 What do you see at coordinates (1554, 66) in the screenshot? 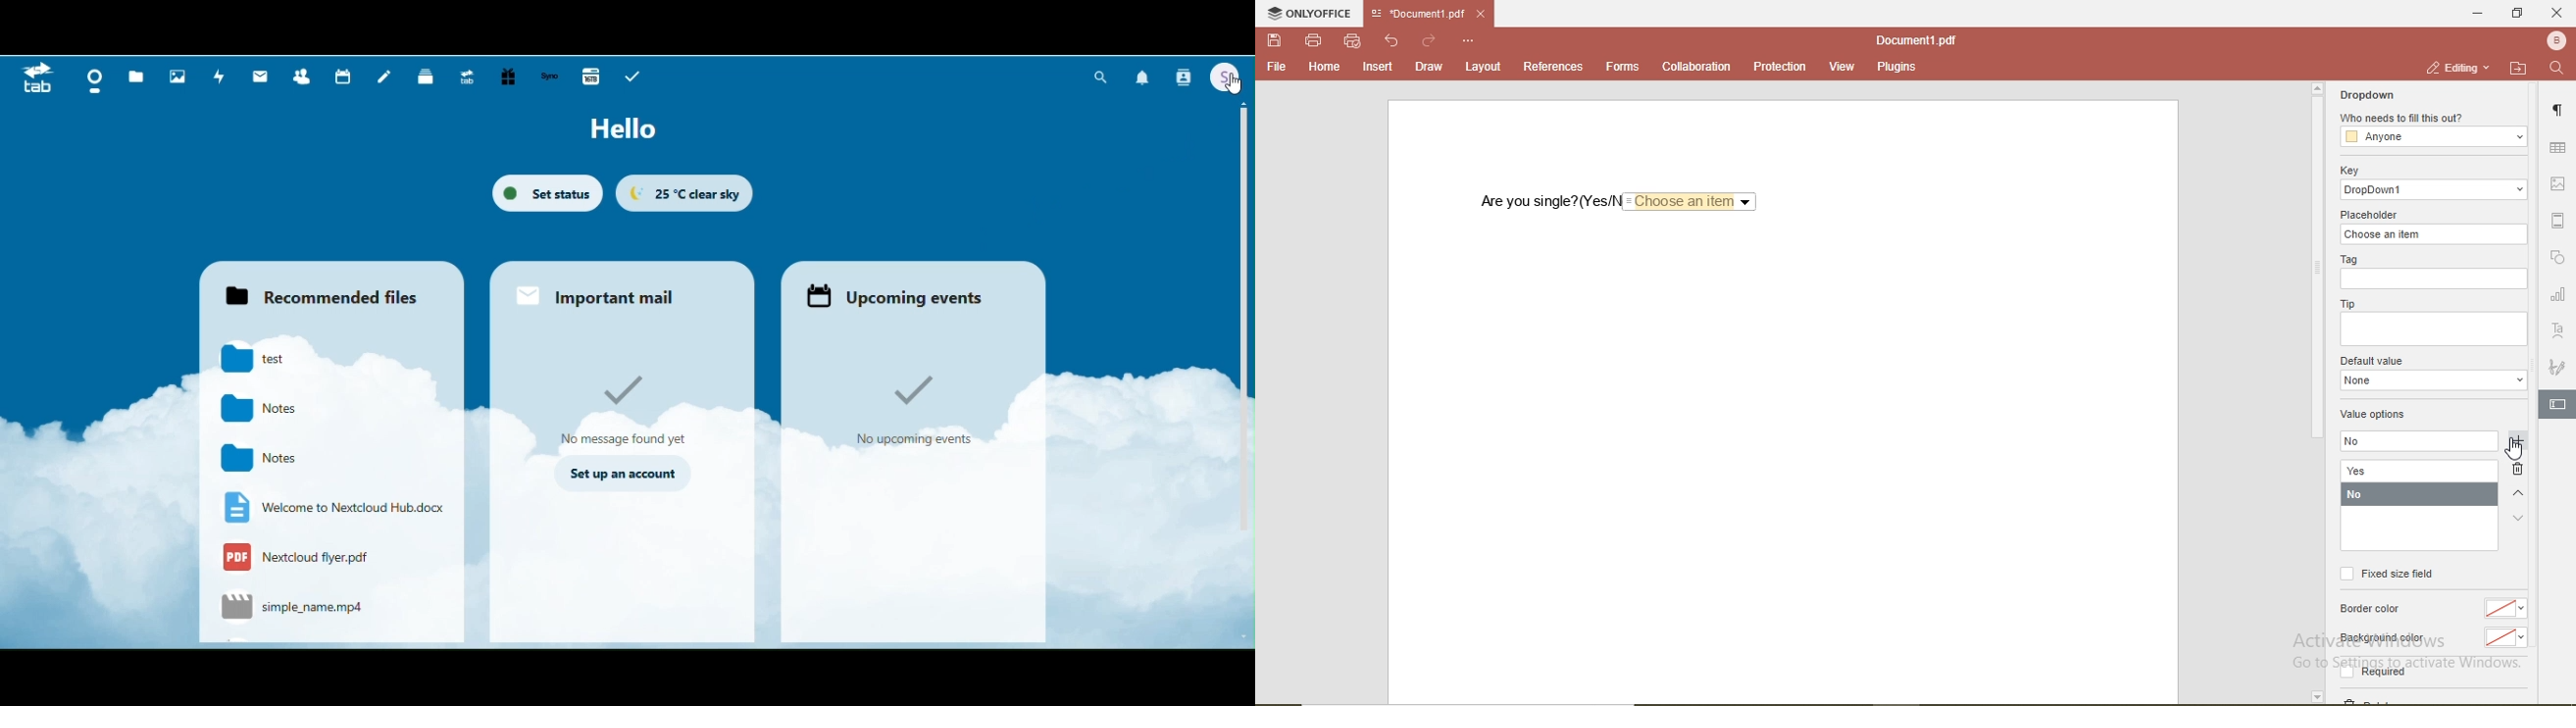
I see `references` at bounding box center [1554, 66].